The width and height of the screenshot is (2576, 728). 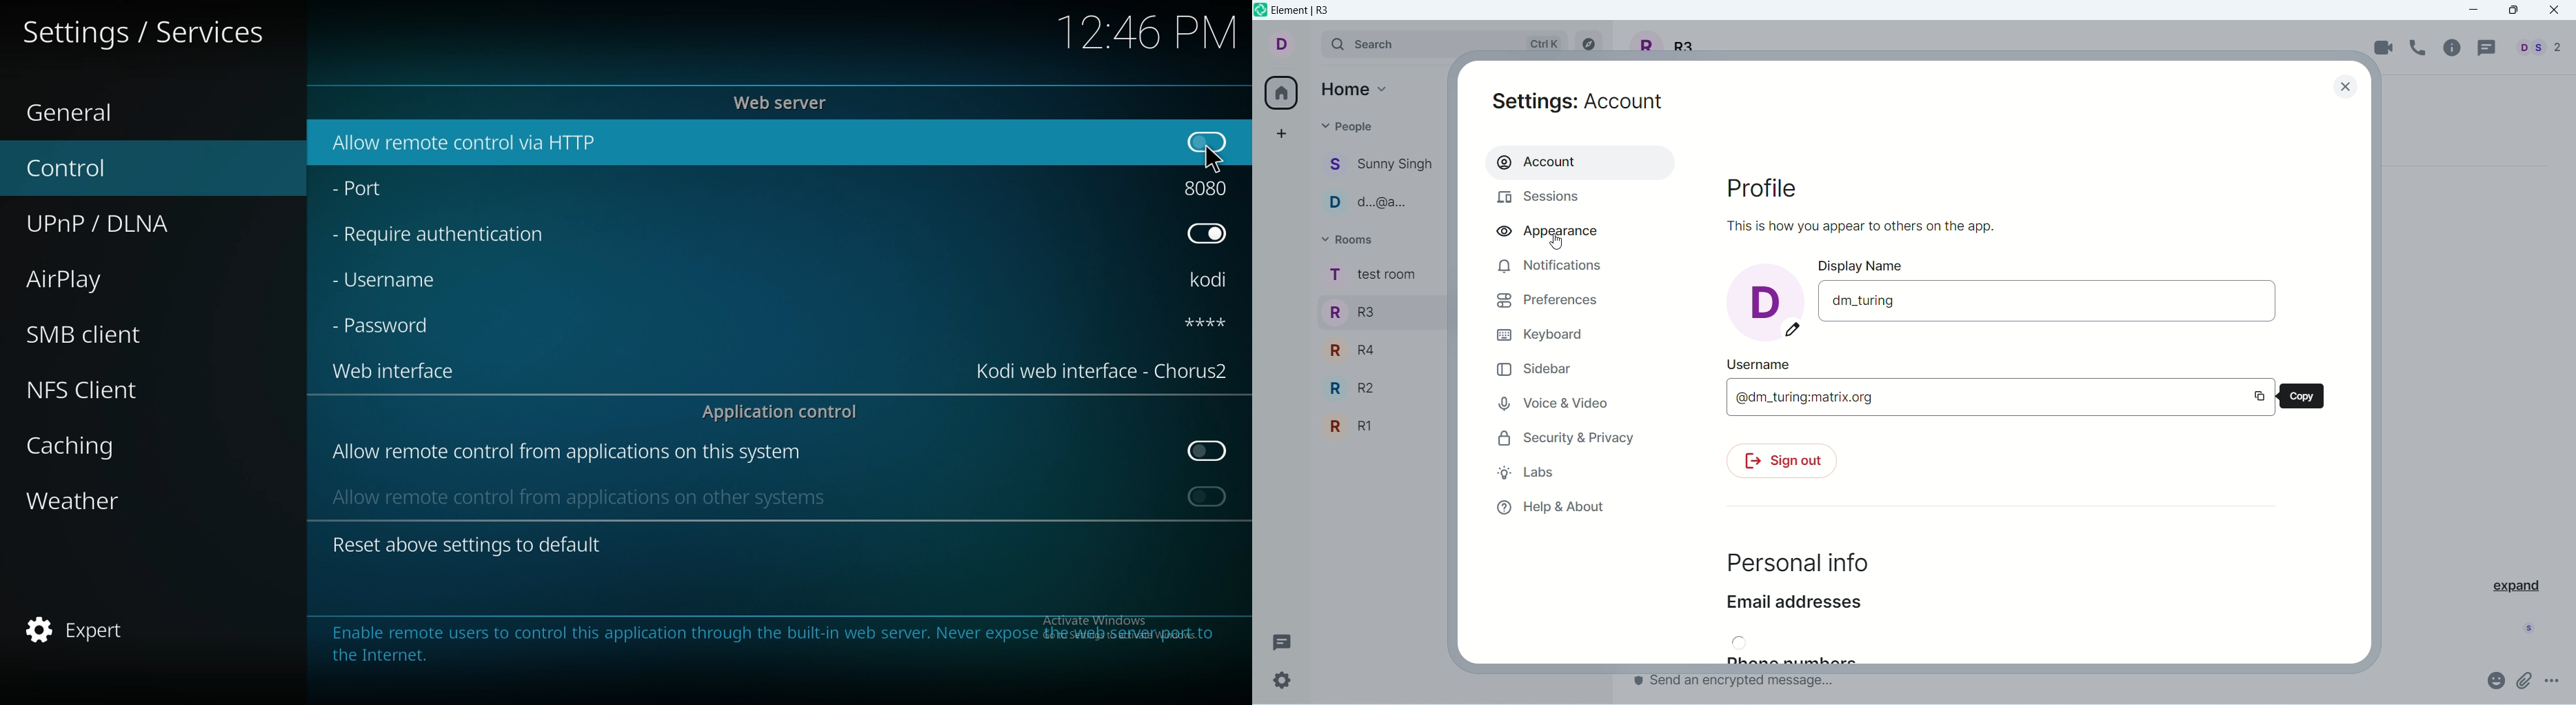 I want to click on web interface, so click(x=393, y=369).